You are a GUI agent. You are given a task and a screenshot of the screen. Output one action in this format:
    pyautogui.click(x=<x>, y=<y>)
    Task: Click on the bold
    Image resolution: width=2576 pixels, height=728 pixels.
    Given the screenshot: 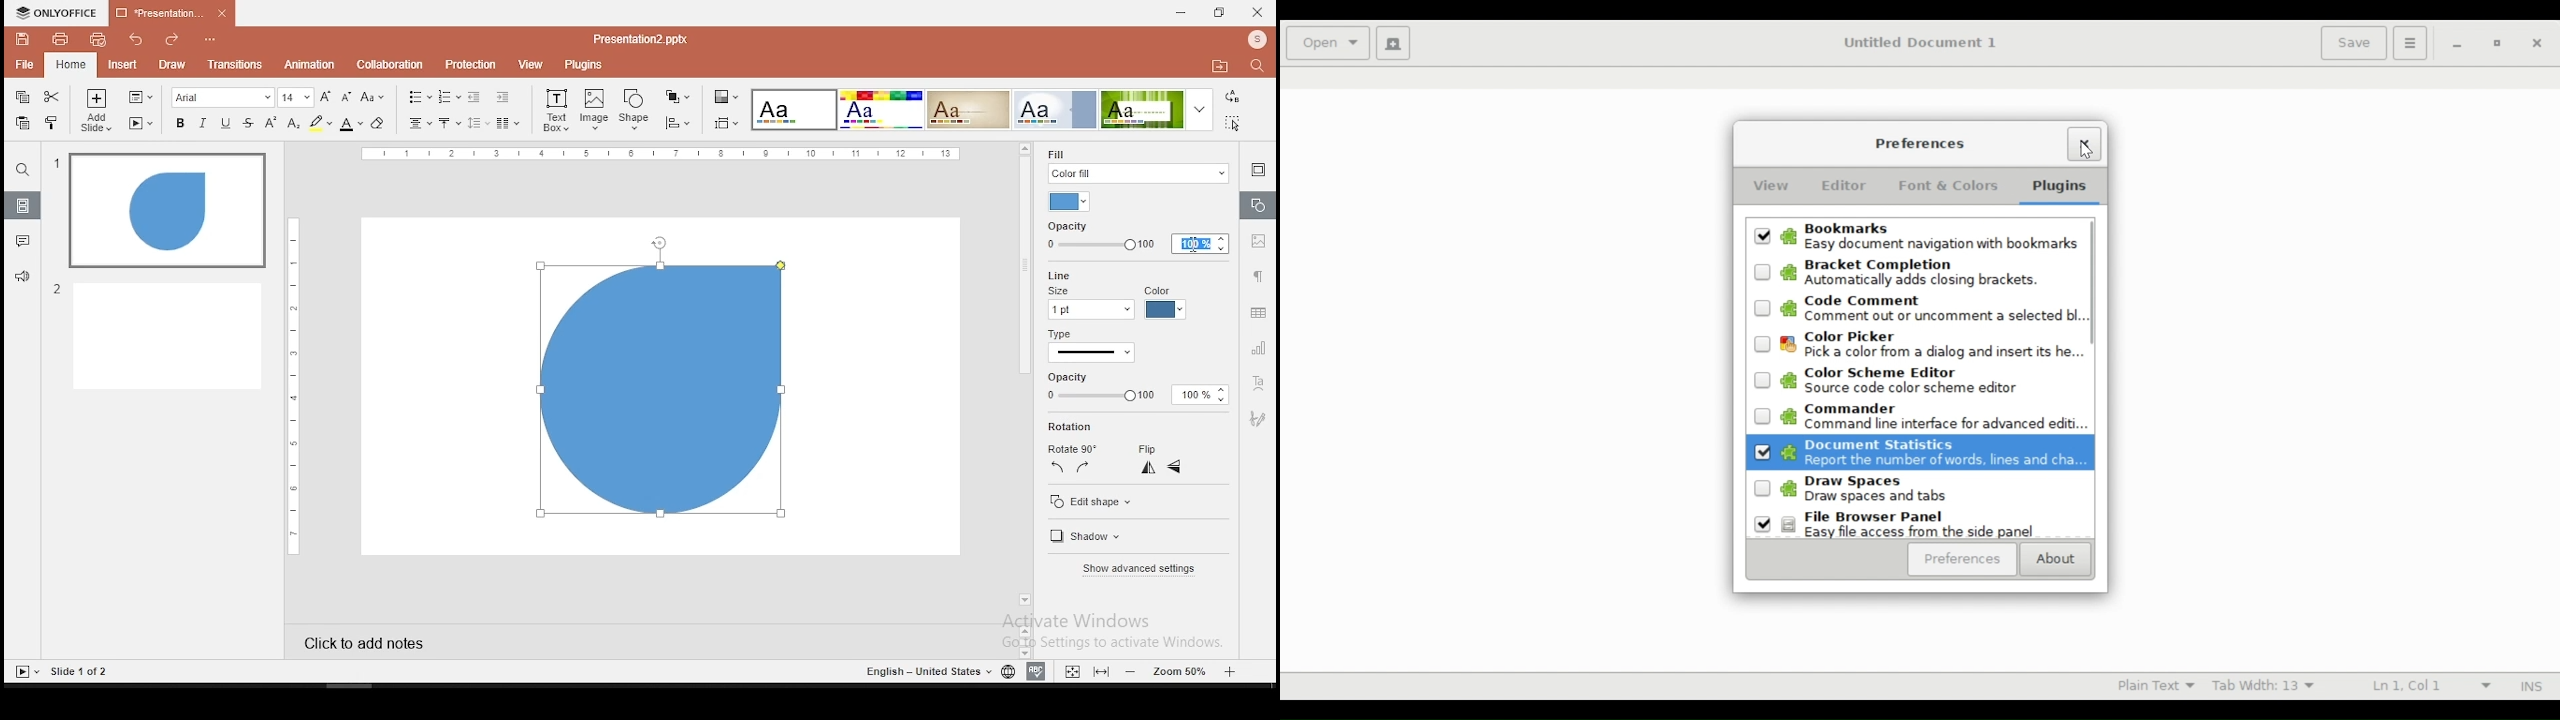 What is the action you would take?
    pyautogui.click(x=179, y=122)
    